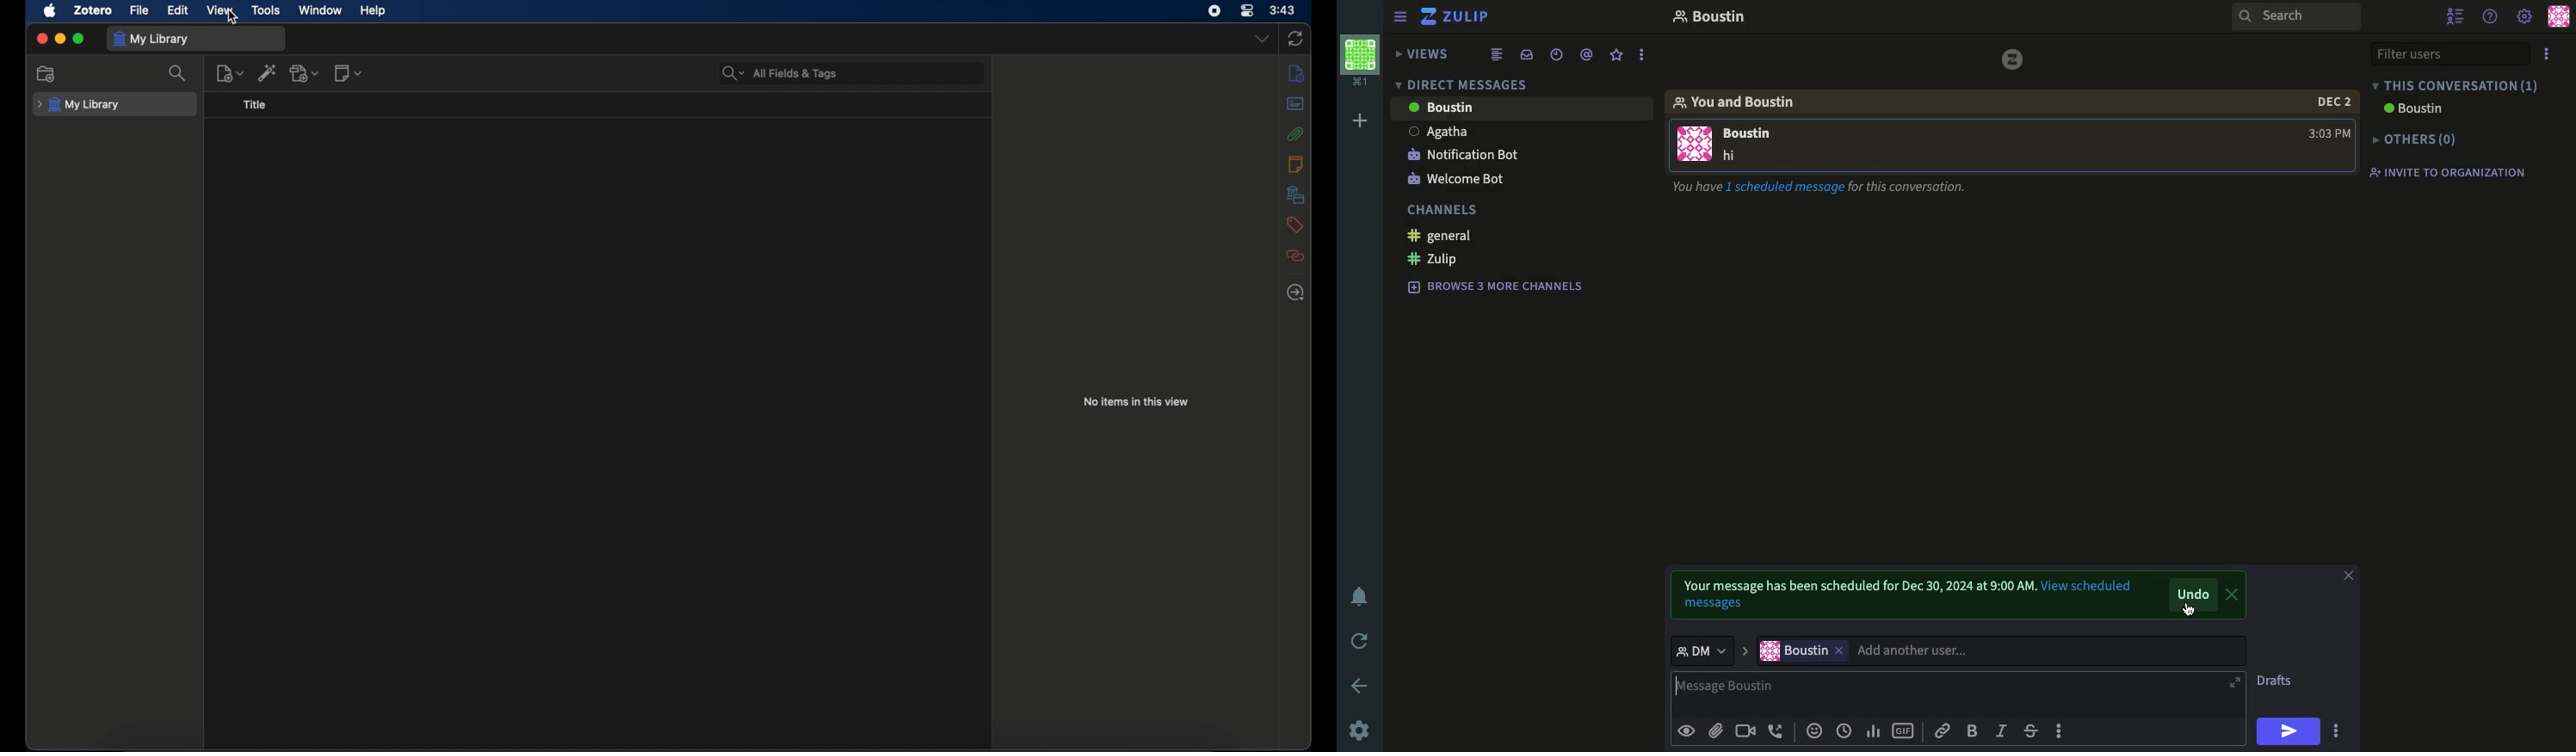 The height and width of the screenshot is (756, 2576). I want to click on move boustin, so click(1840, 650).